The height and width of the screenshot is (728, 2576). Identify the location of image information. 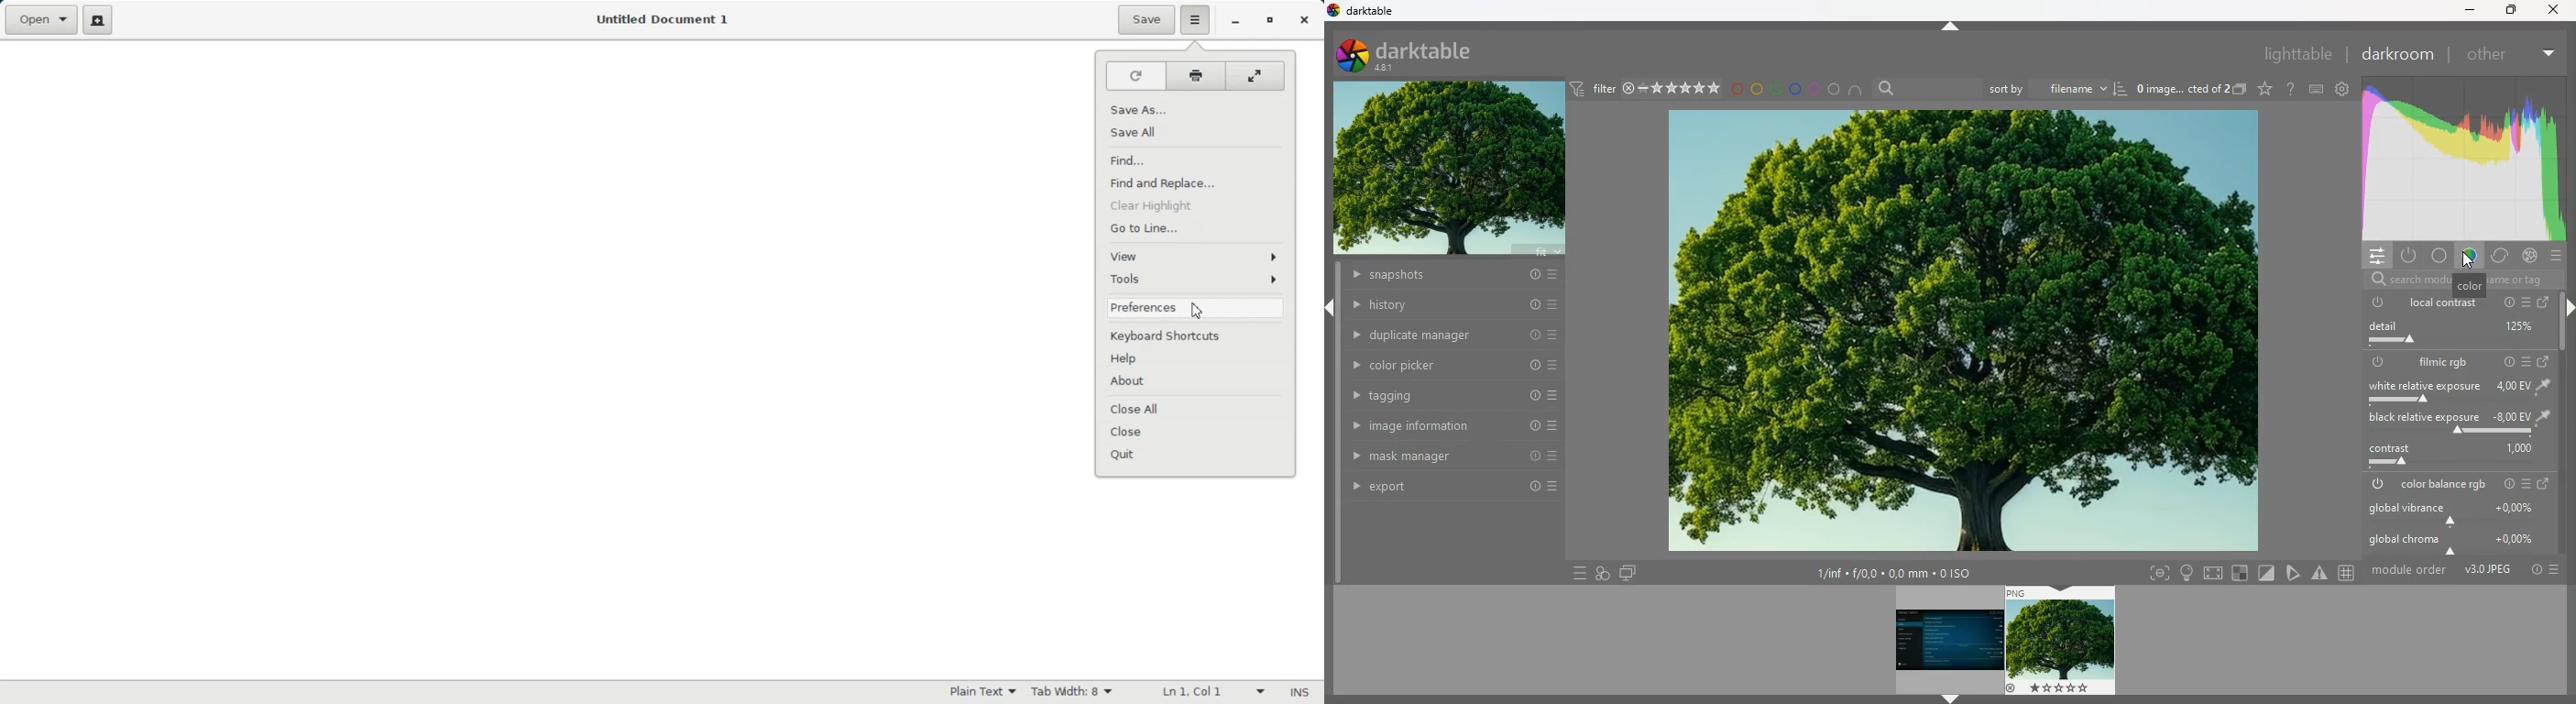
(1454, 426).